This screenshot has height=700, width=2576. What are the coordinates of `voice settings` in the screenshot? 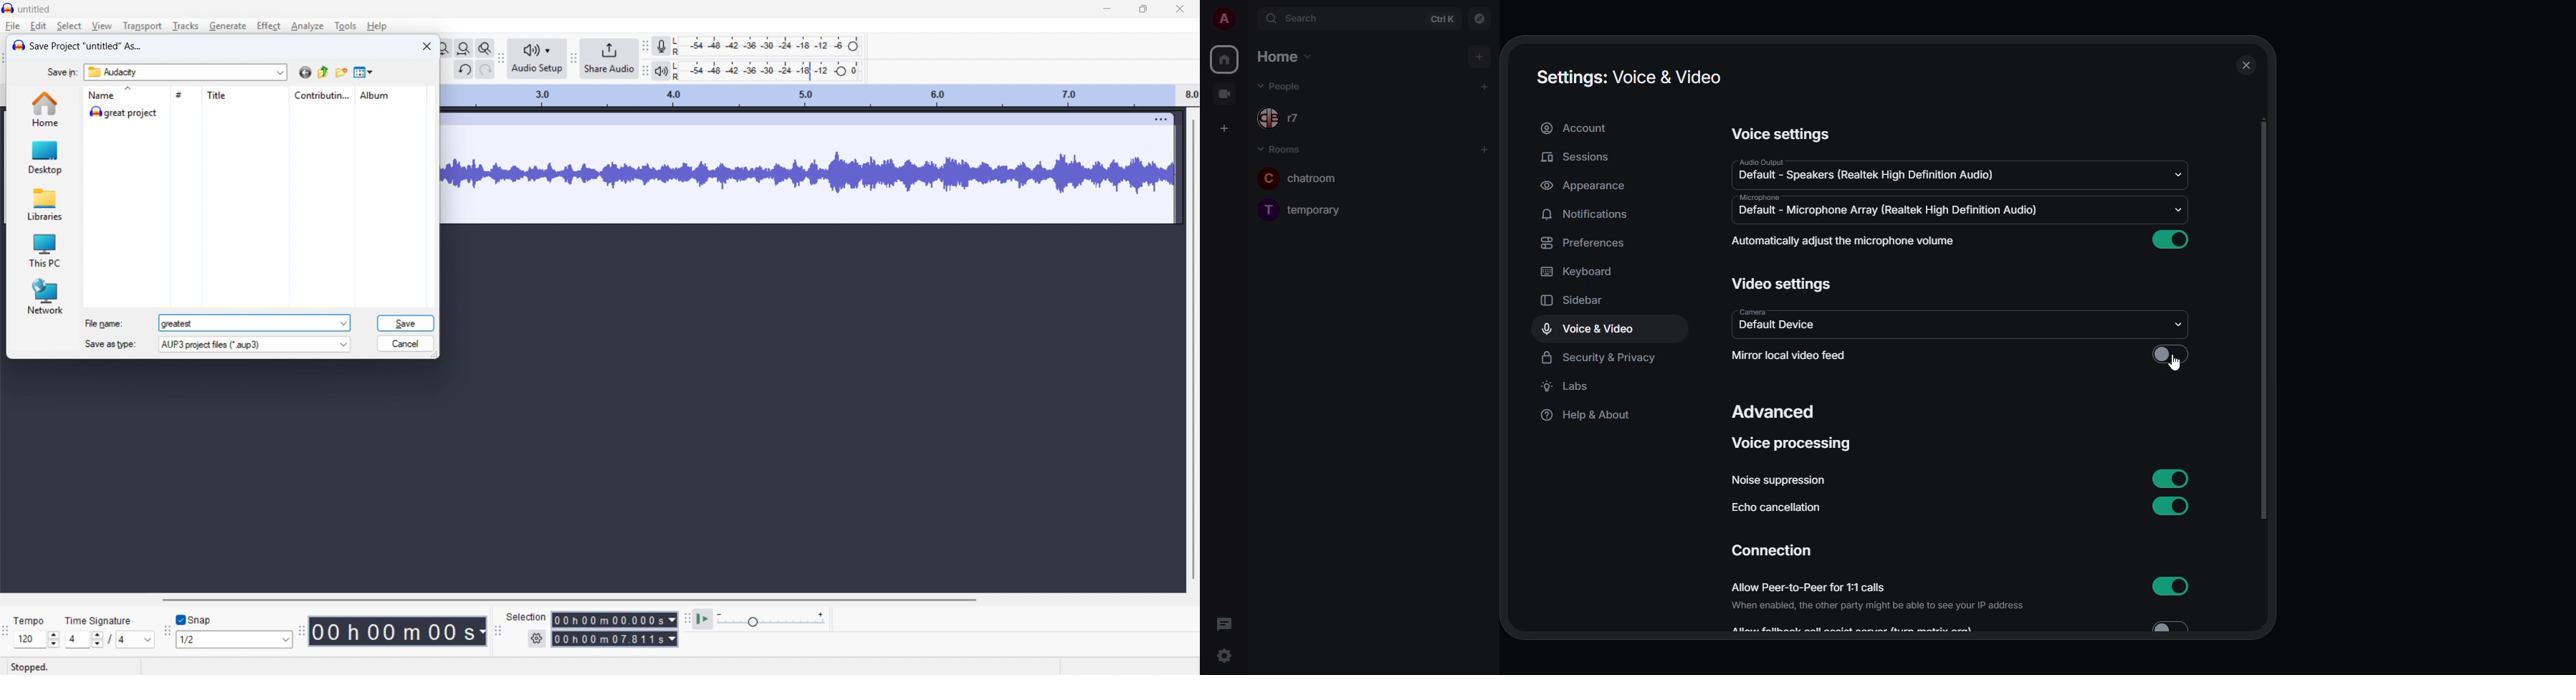 It's located at (1785, 132).